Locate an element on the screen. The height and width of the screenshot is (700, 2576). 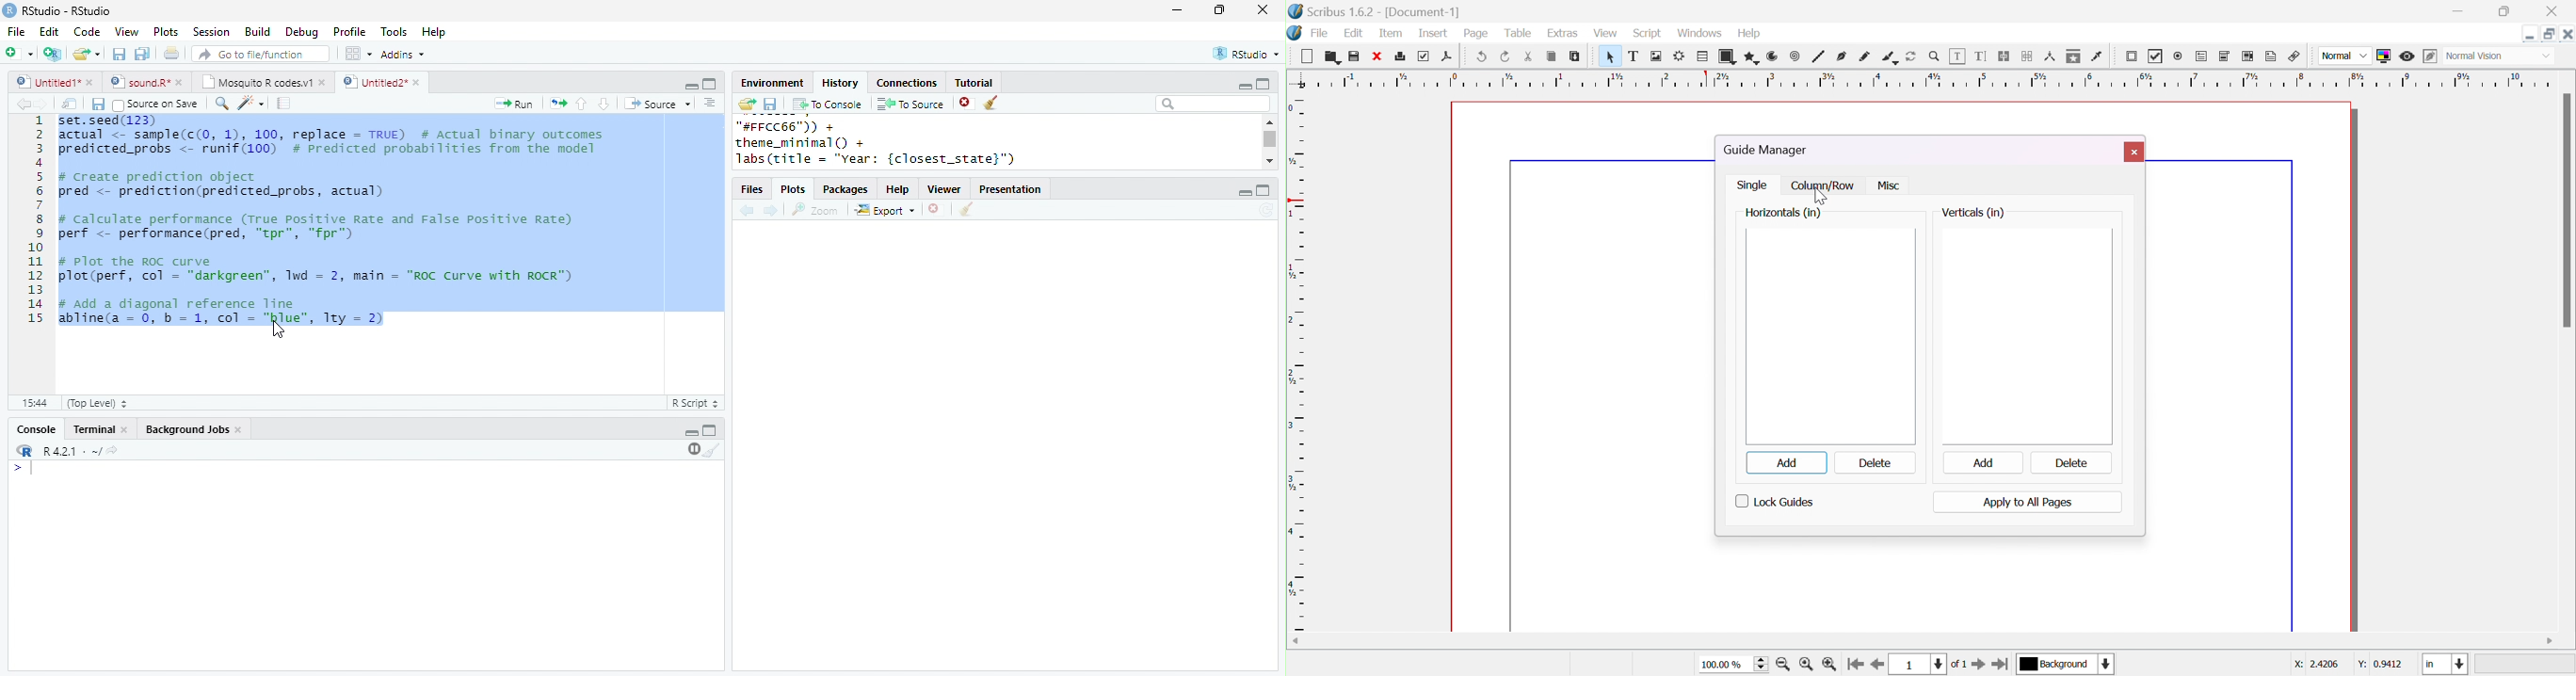
# Add a diagonal reference line
abline(a = 0, b = 1, col = "red", Try = 2) is located at coordinates (220, 311).